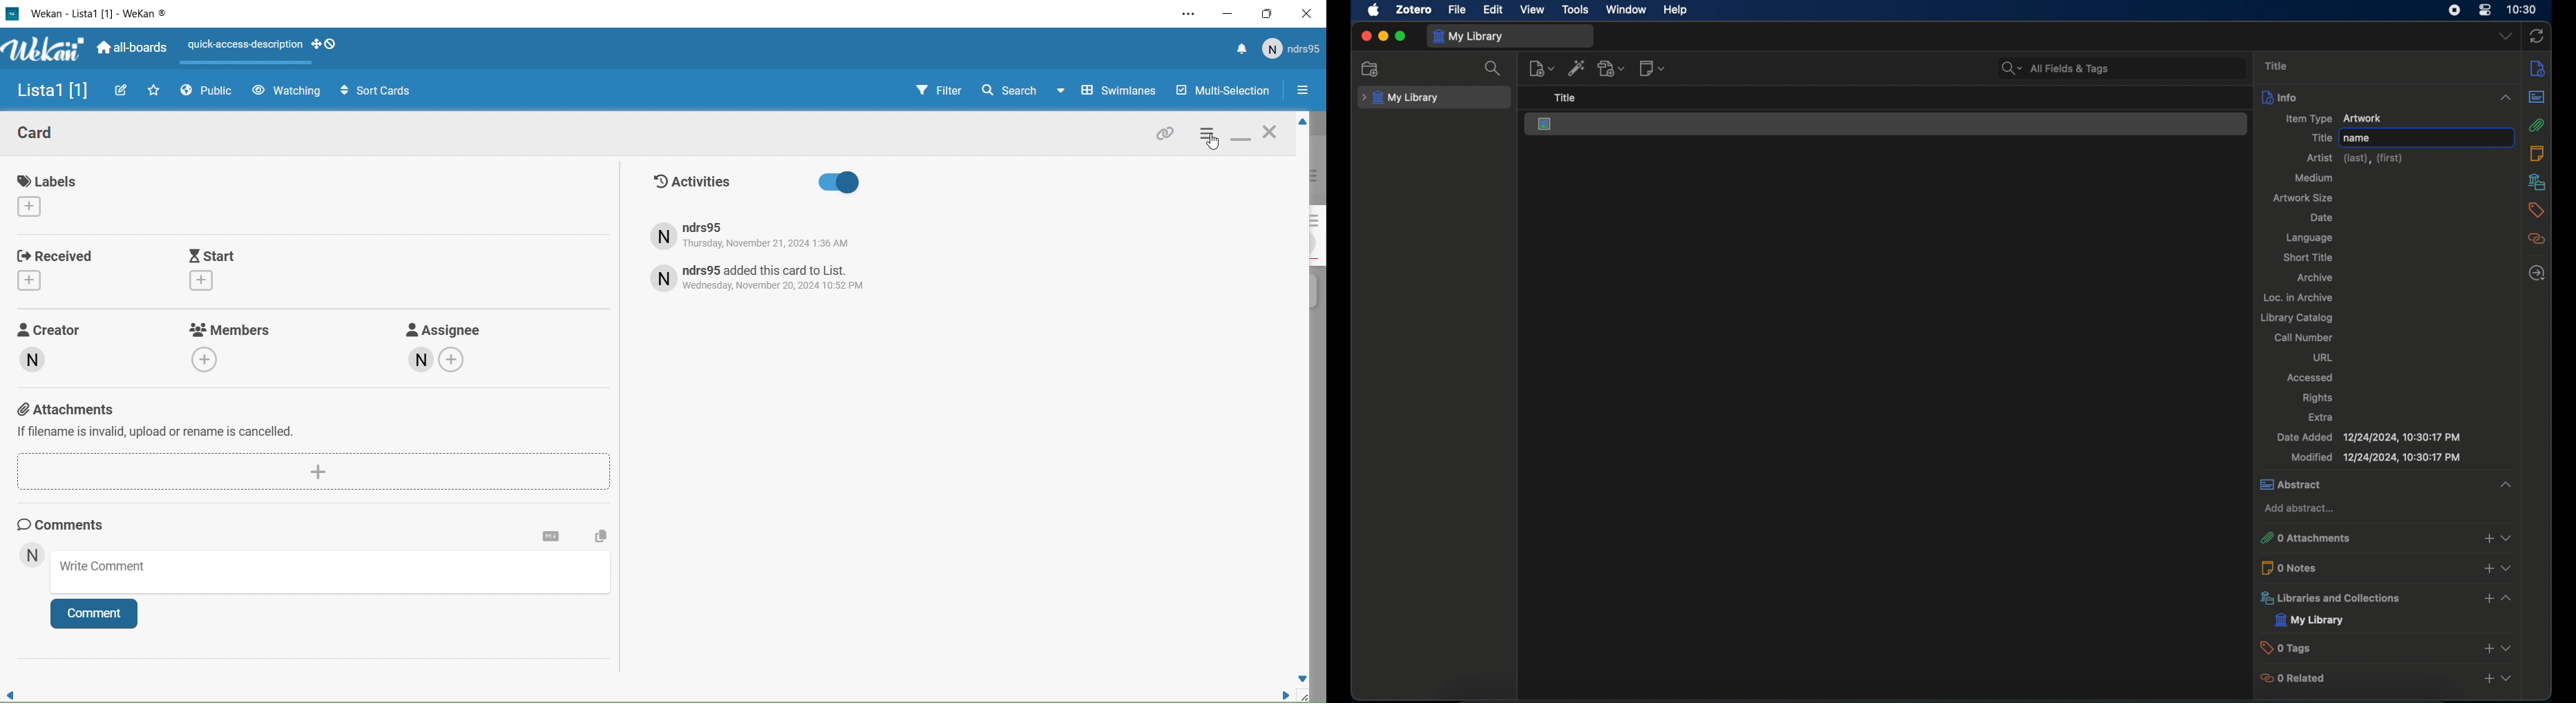  What do you see at coordinates (1382, 36) in the screenshot?
I see `minimize` at bounding box center [1382, 36].